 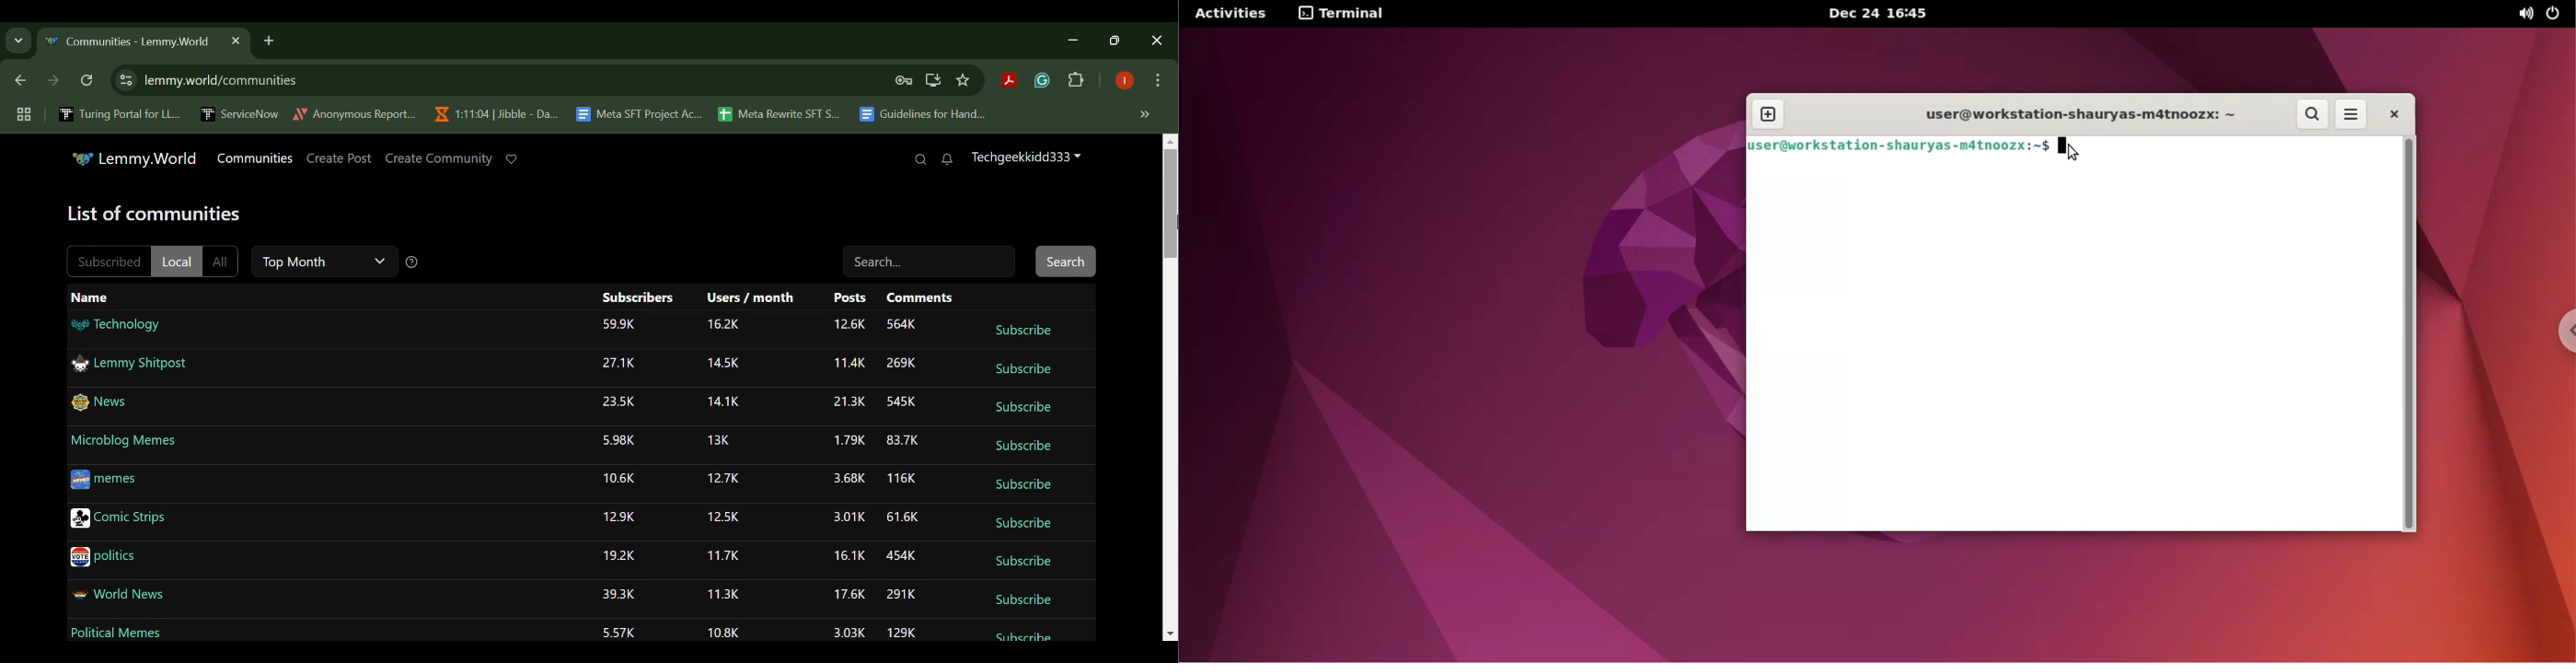 What do you see at coordinates (234, 41) in the screenshot?
I see `Close Tab` at bounding box center [234, 41].